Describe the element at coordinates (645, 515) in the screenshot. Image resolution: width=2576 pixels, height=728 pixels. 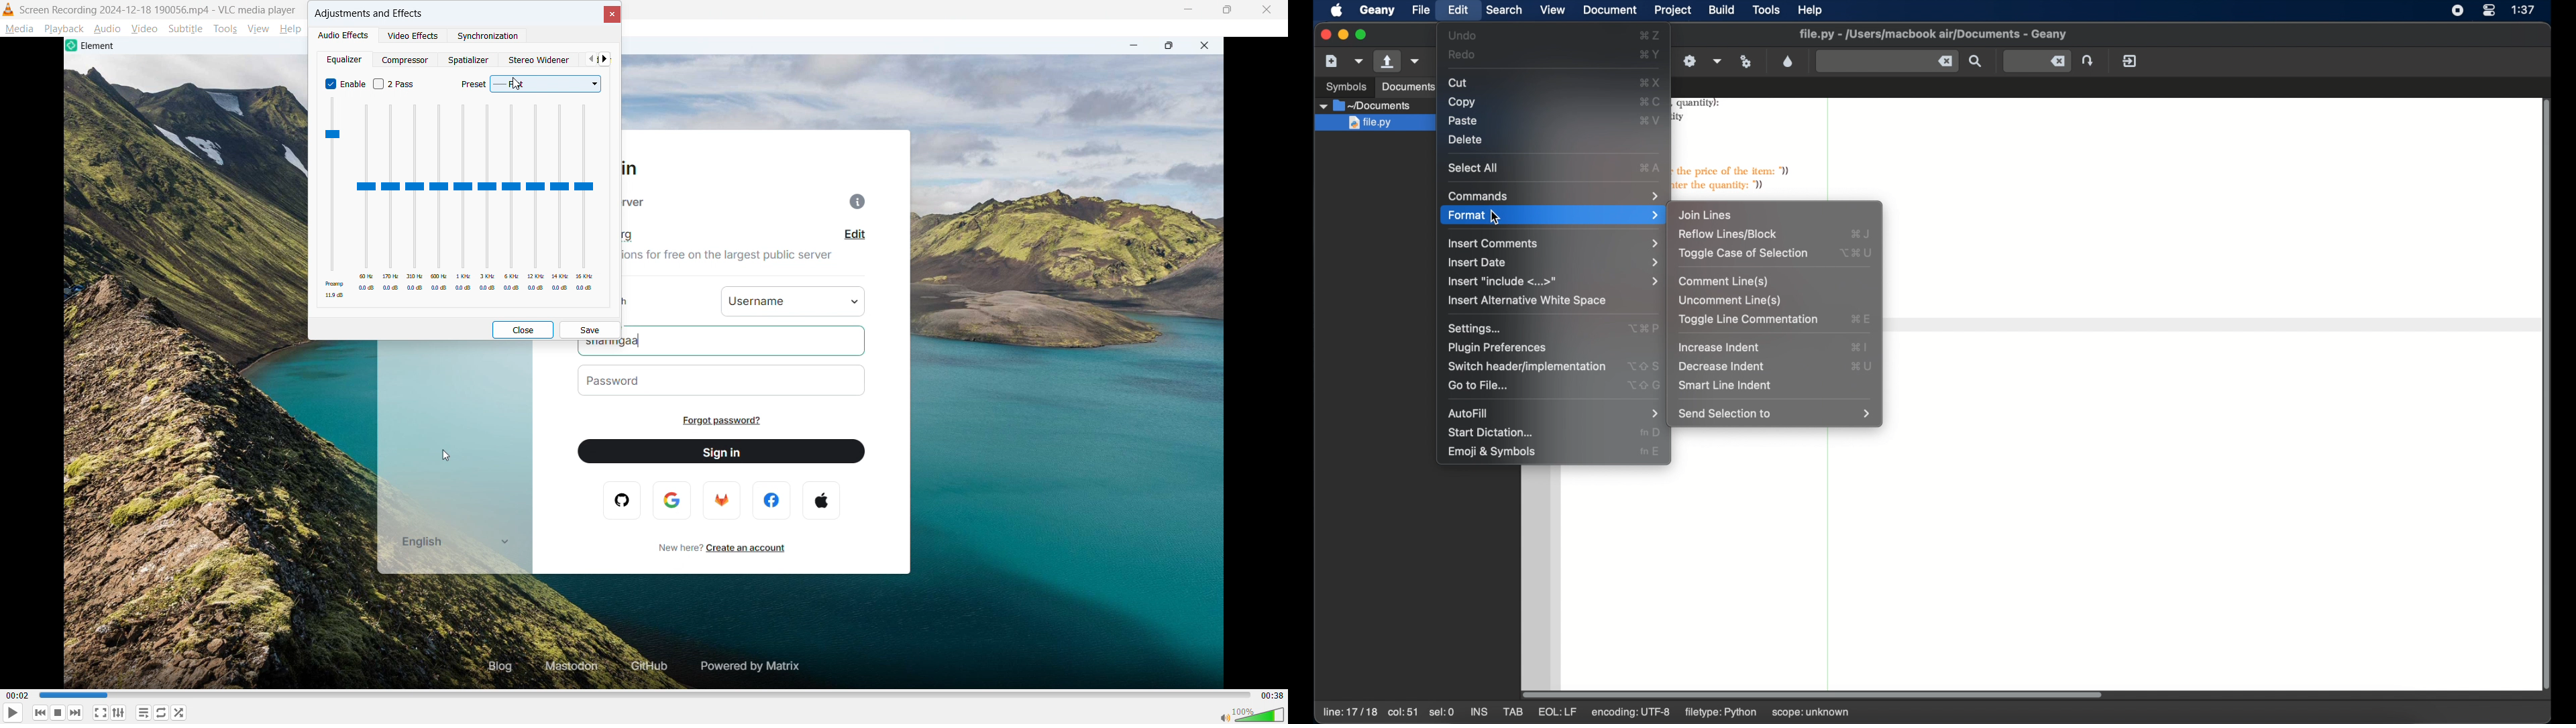
I see `Video Playback` at that location.